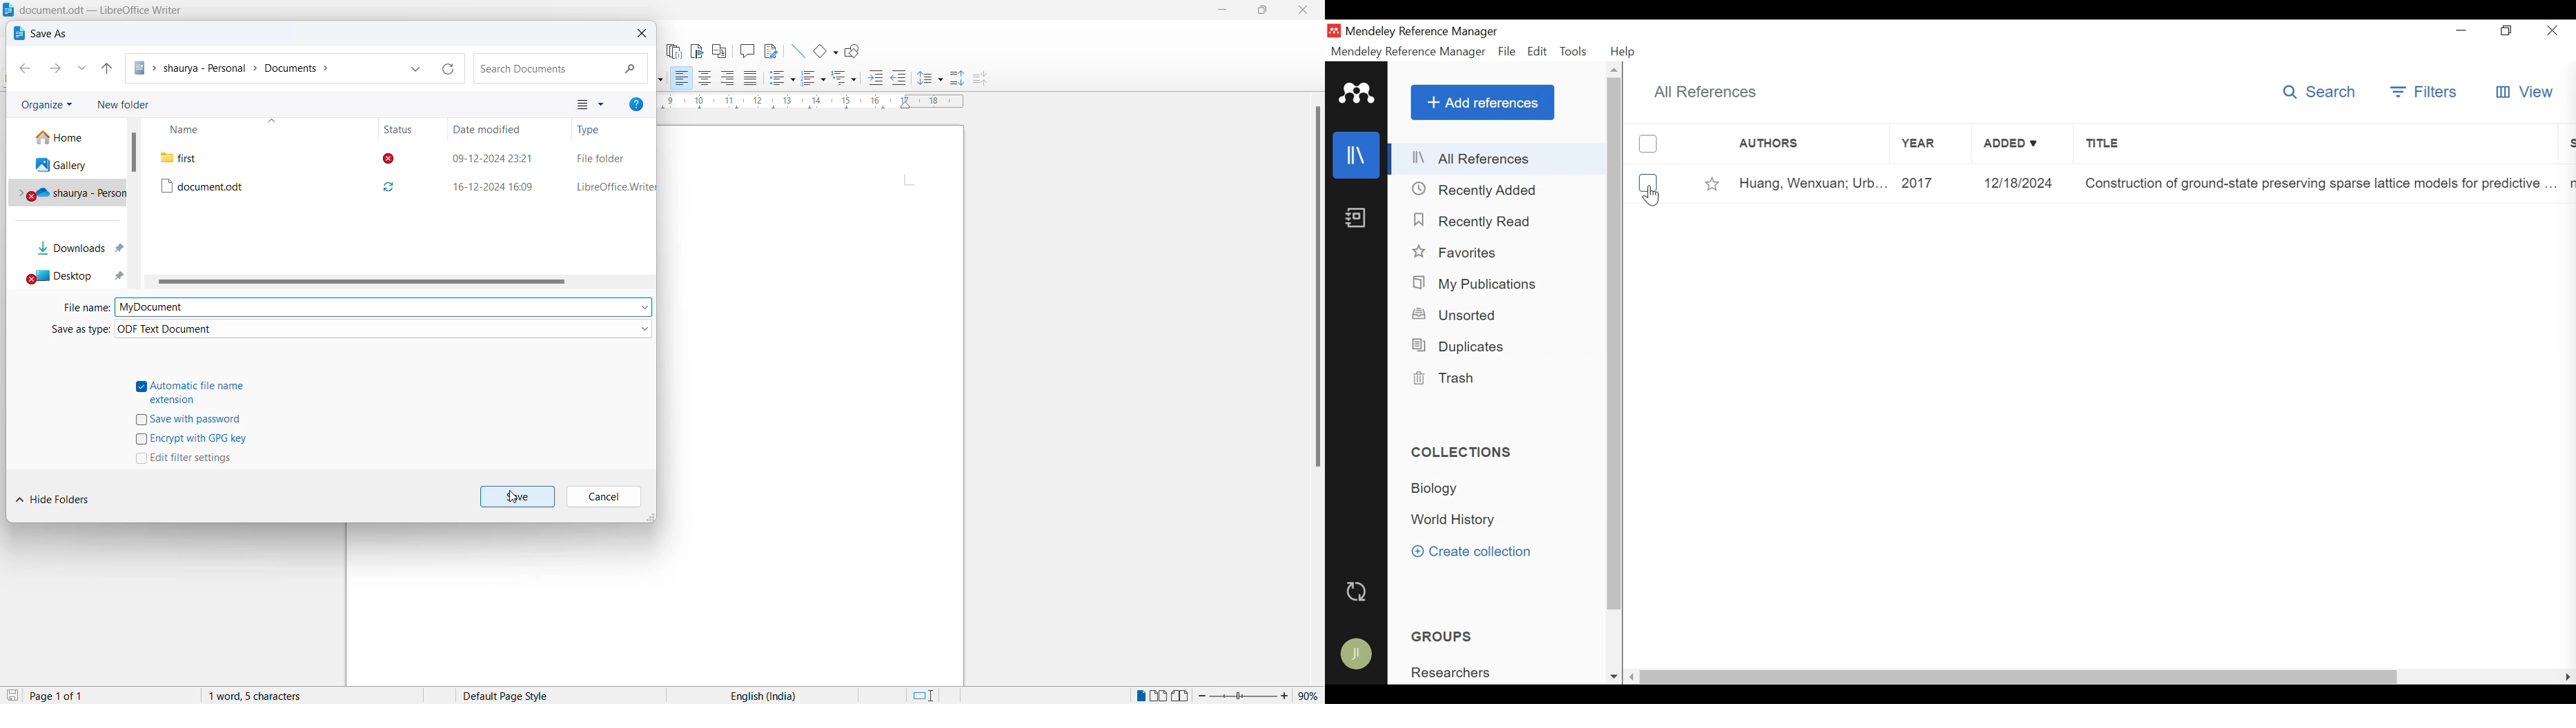  I want to click on Show draw function, so click(854, 51).